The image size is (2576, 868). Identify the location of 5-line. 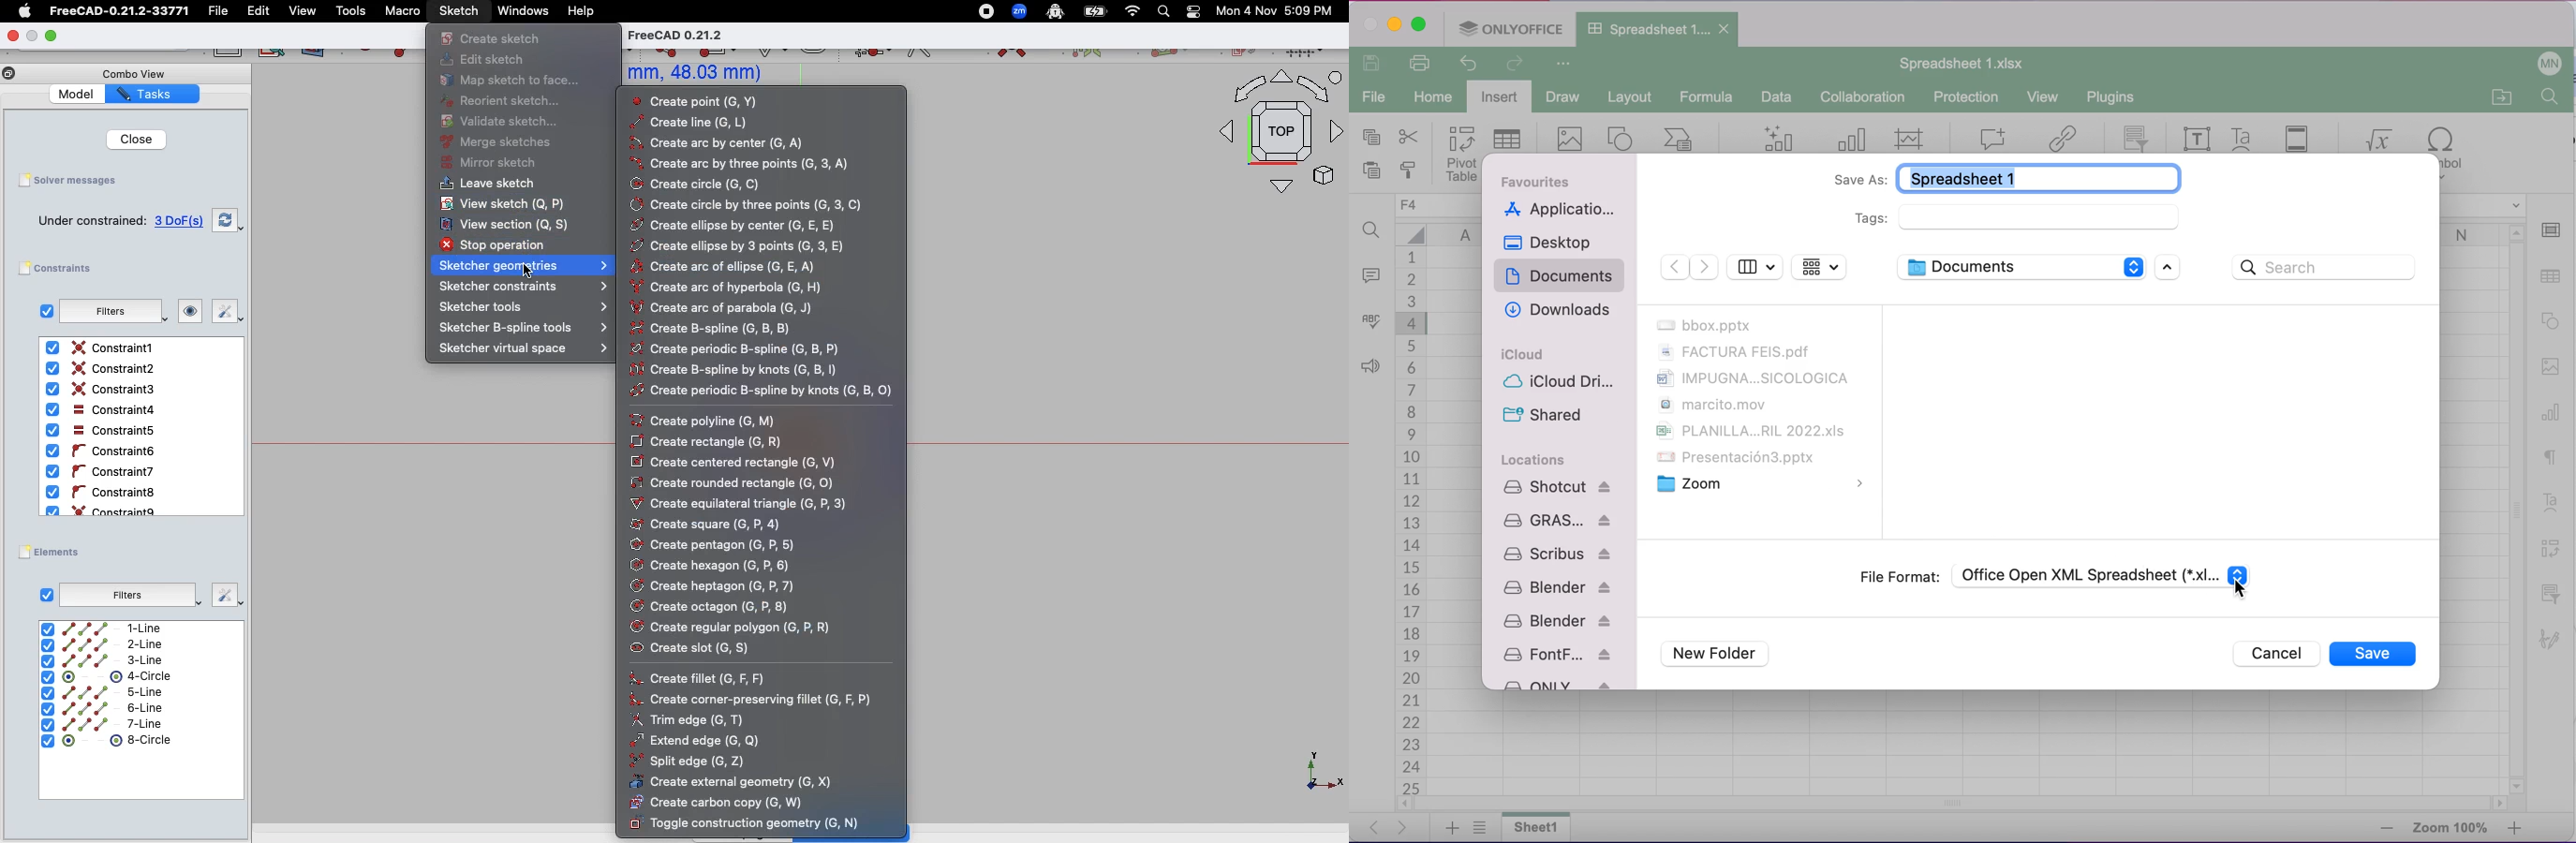
(104, 692).